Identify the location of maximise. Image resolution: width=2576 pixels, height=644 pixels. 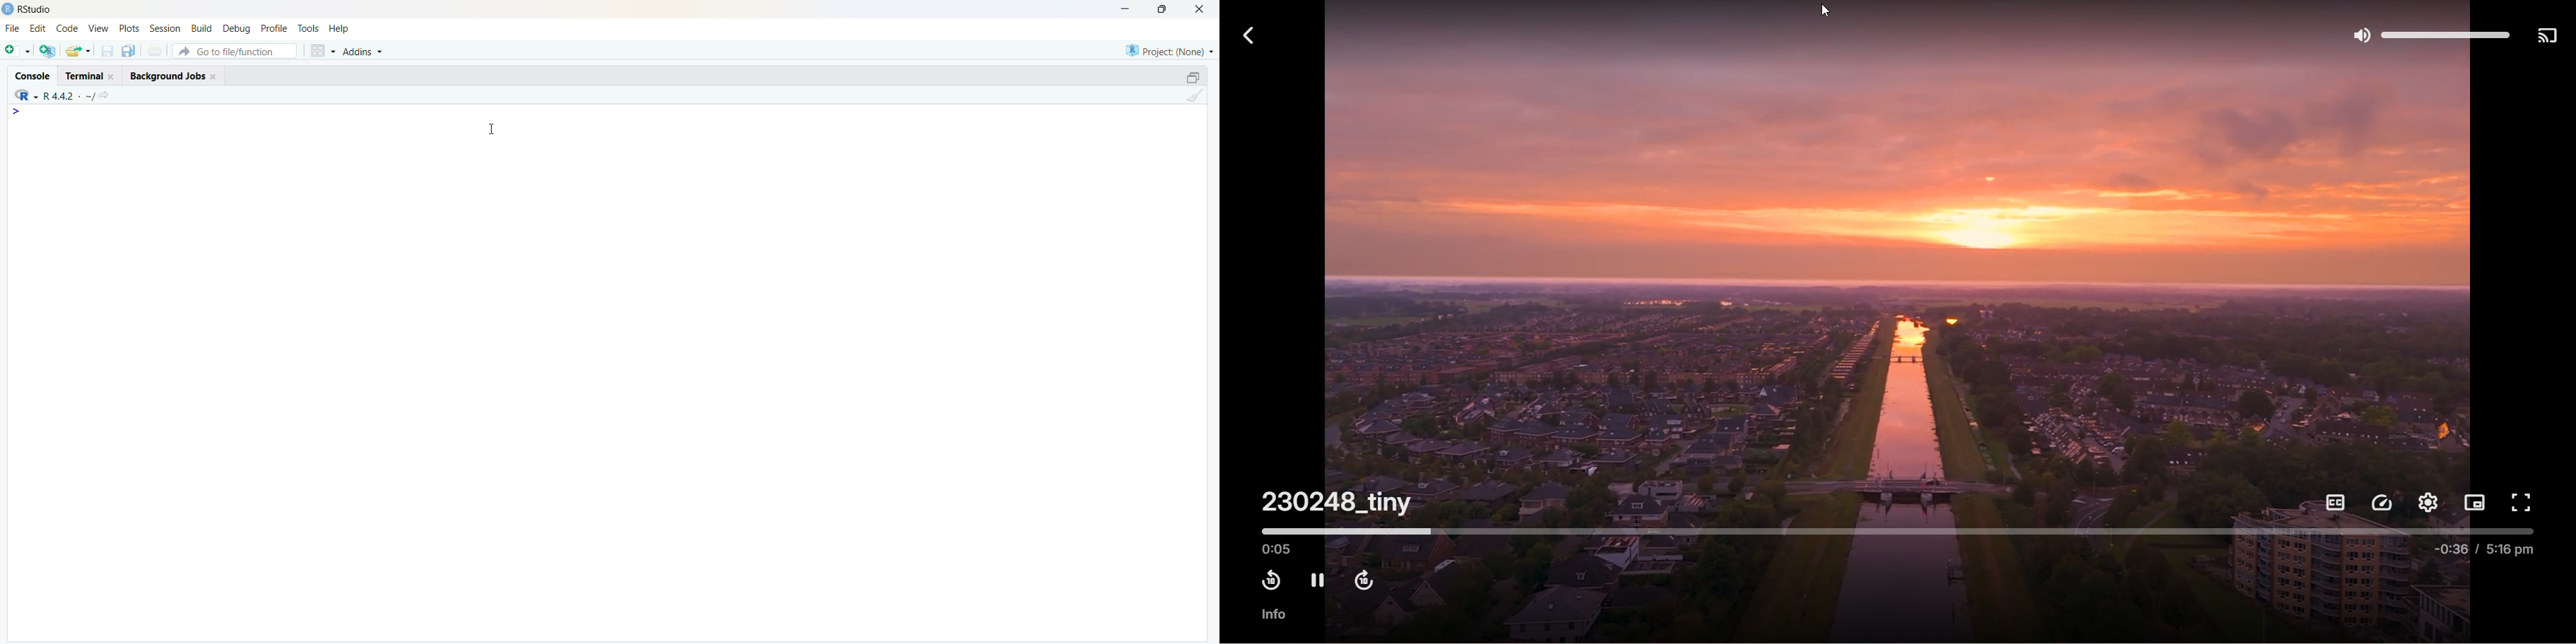
(1163, 9).